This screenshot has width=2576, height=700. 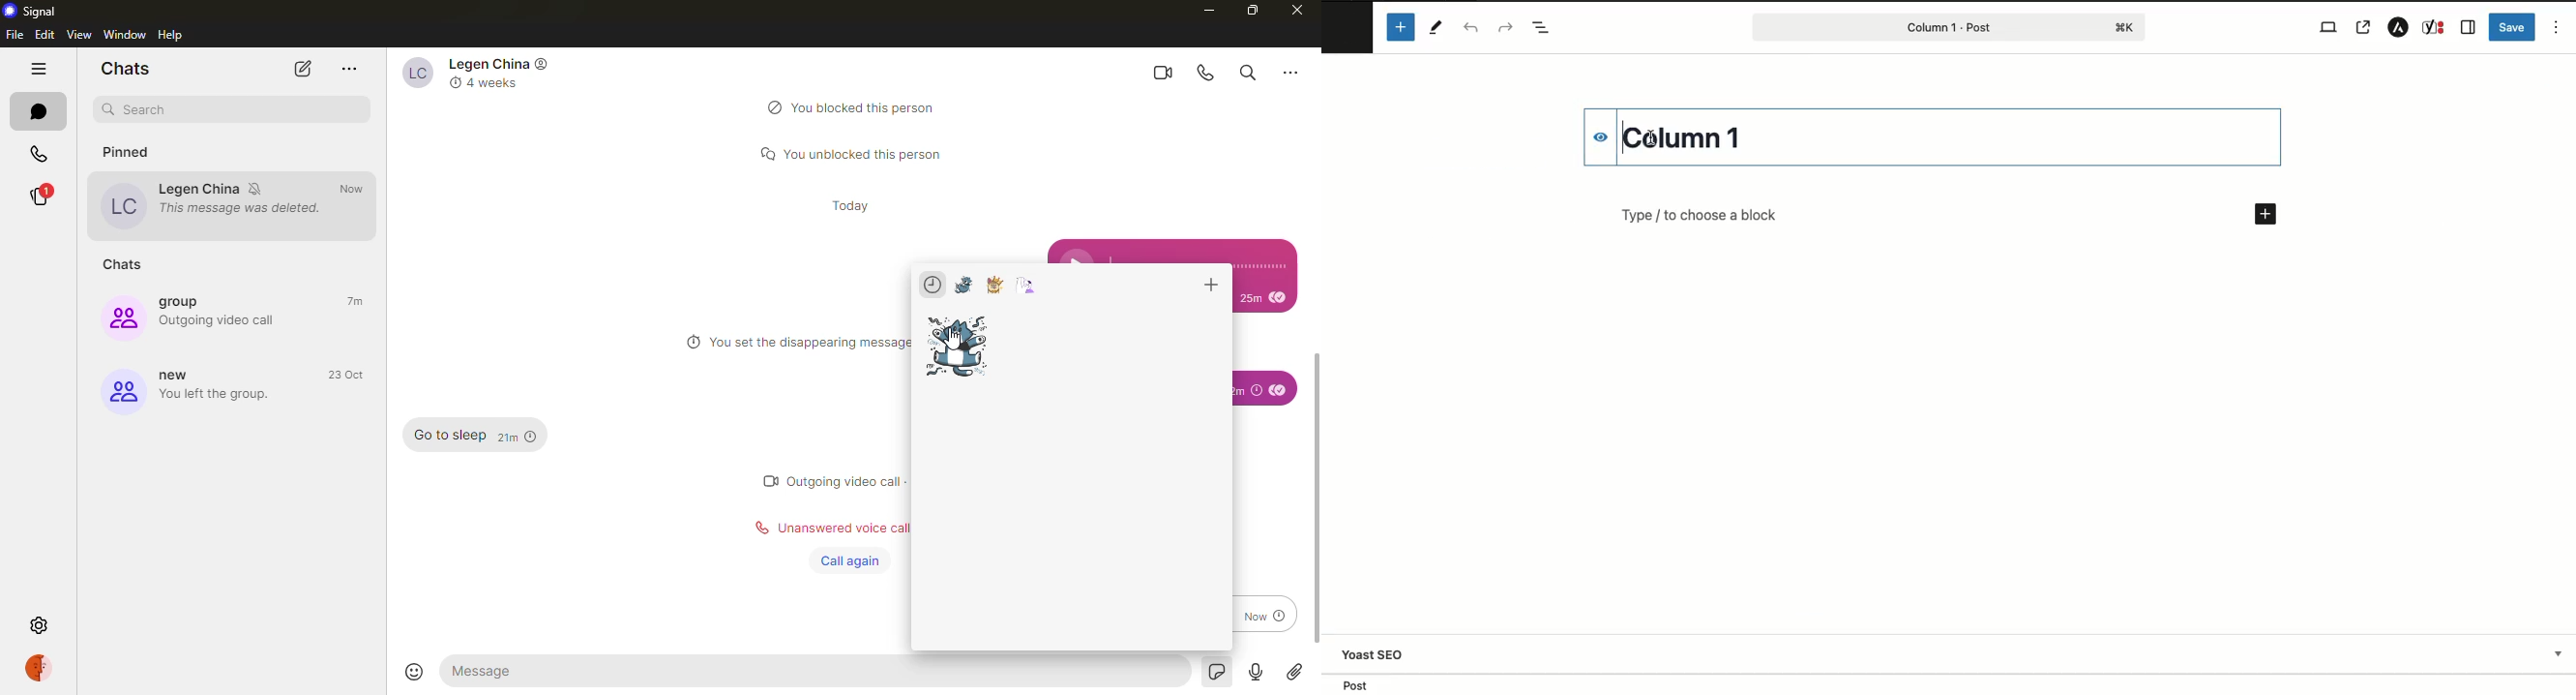 What do you see at coordinates (2395, 28) in the screenshot?
I see `Astra` at bounding box center [2395, 28].